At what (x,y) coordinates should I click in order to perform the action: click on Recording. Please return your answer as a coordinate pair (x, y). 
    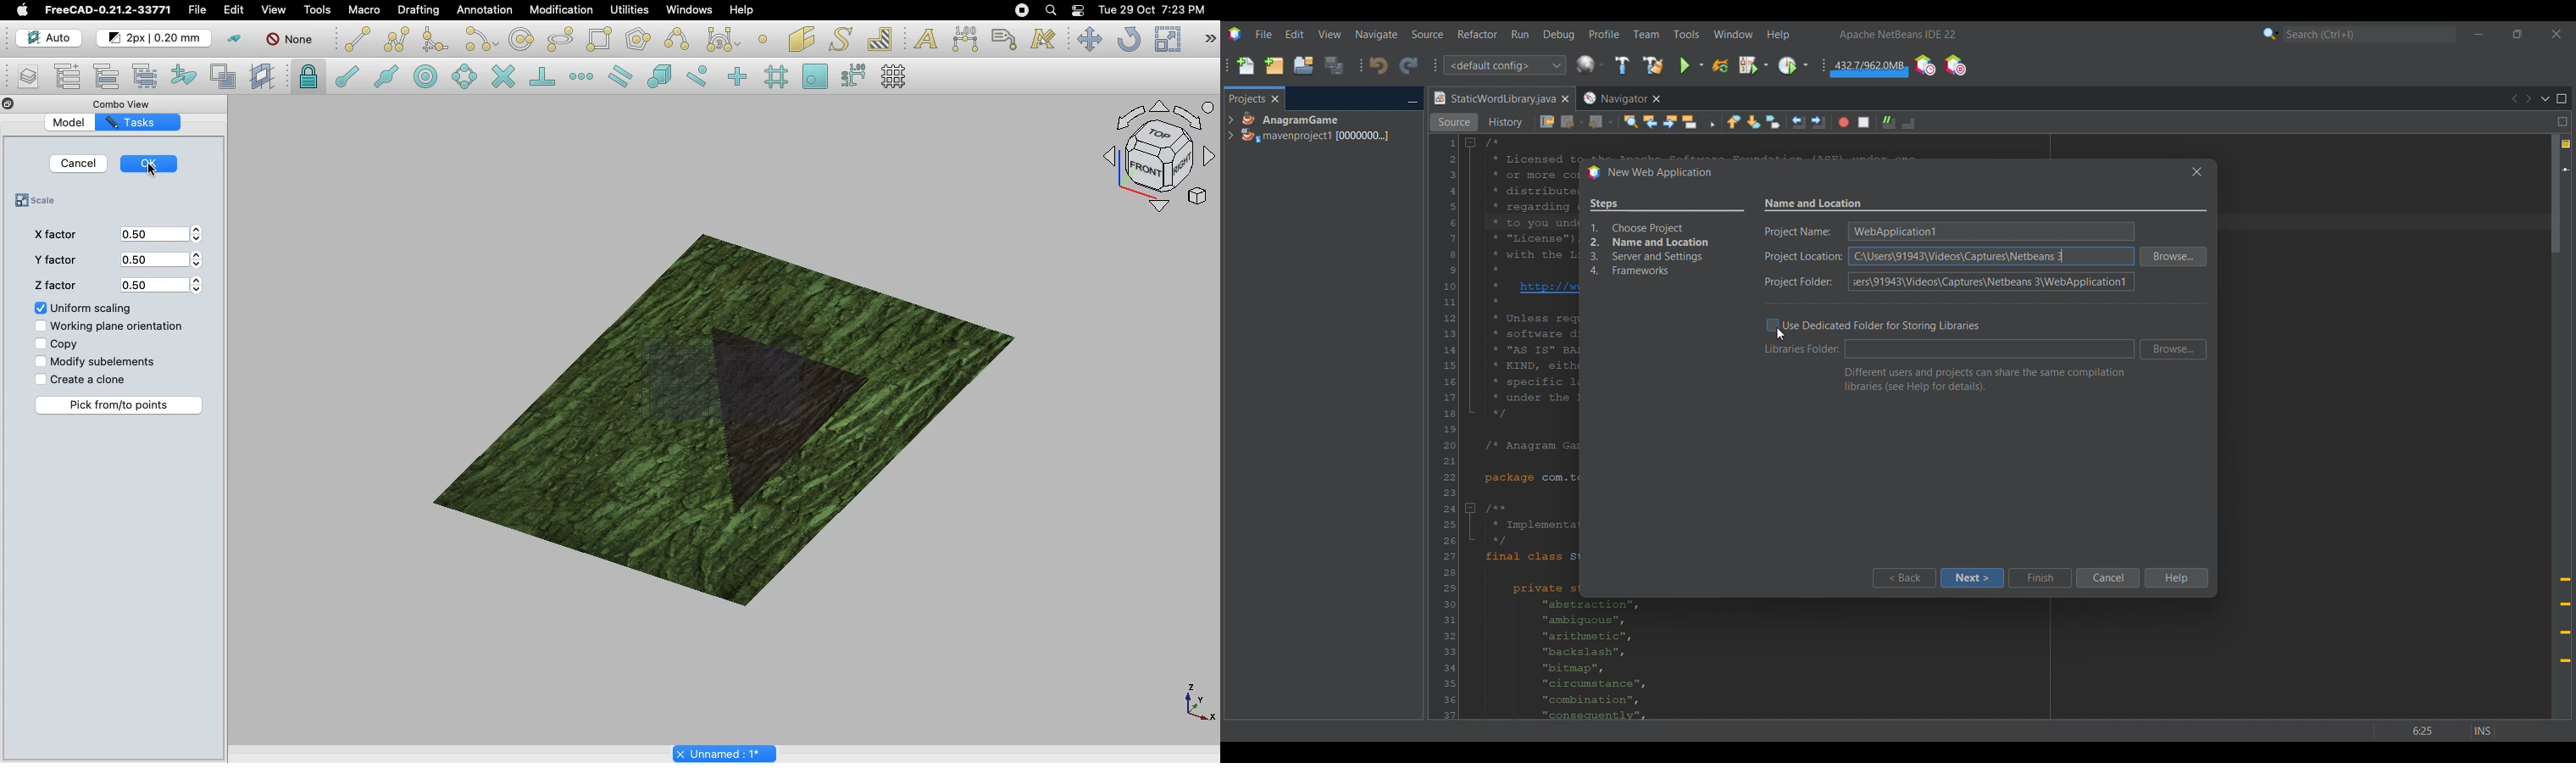
    Looking at the image, I should click on (1021, 9).